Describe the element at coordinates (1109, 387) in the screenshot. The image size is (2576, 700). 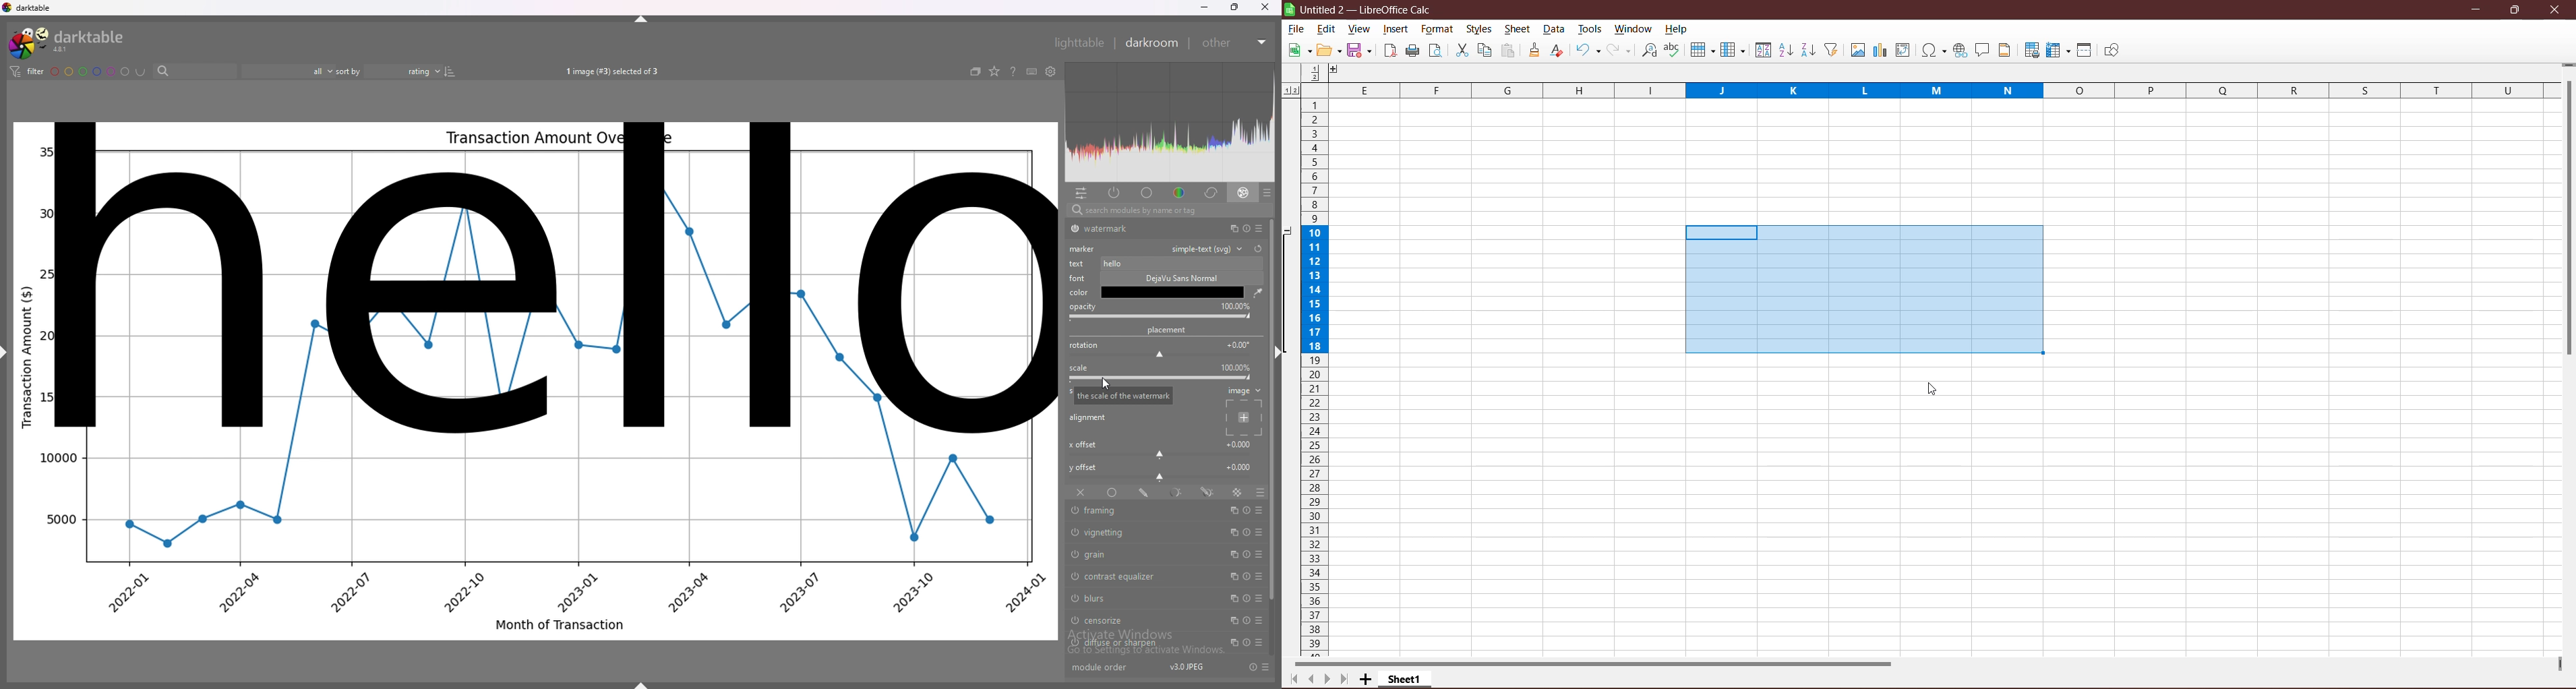
I see `cursor` at that location.